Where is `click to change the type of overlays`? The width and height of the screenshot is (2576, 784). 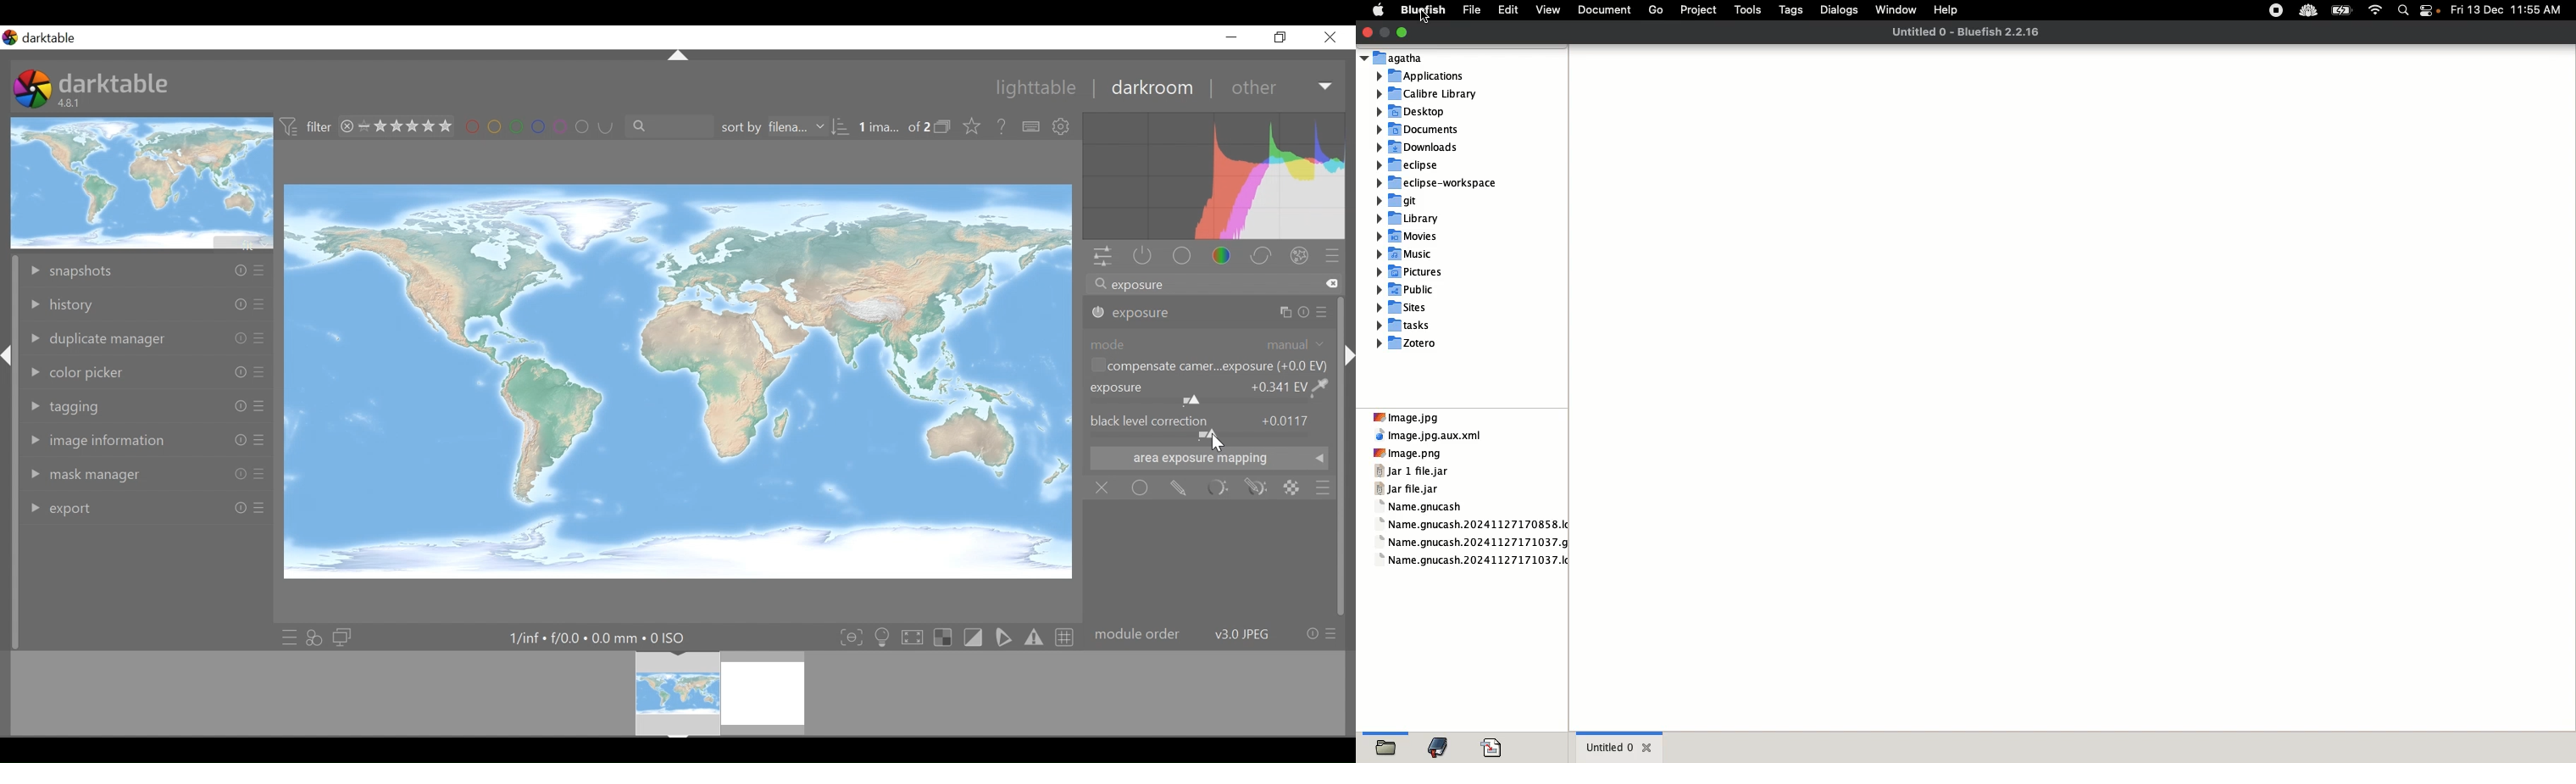 click to change the type of overlays is located at coordinates (974, 125).